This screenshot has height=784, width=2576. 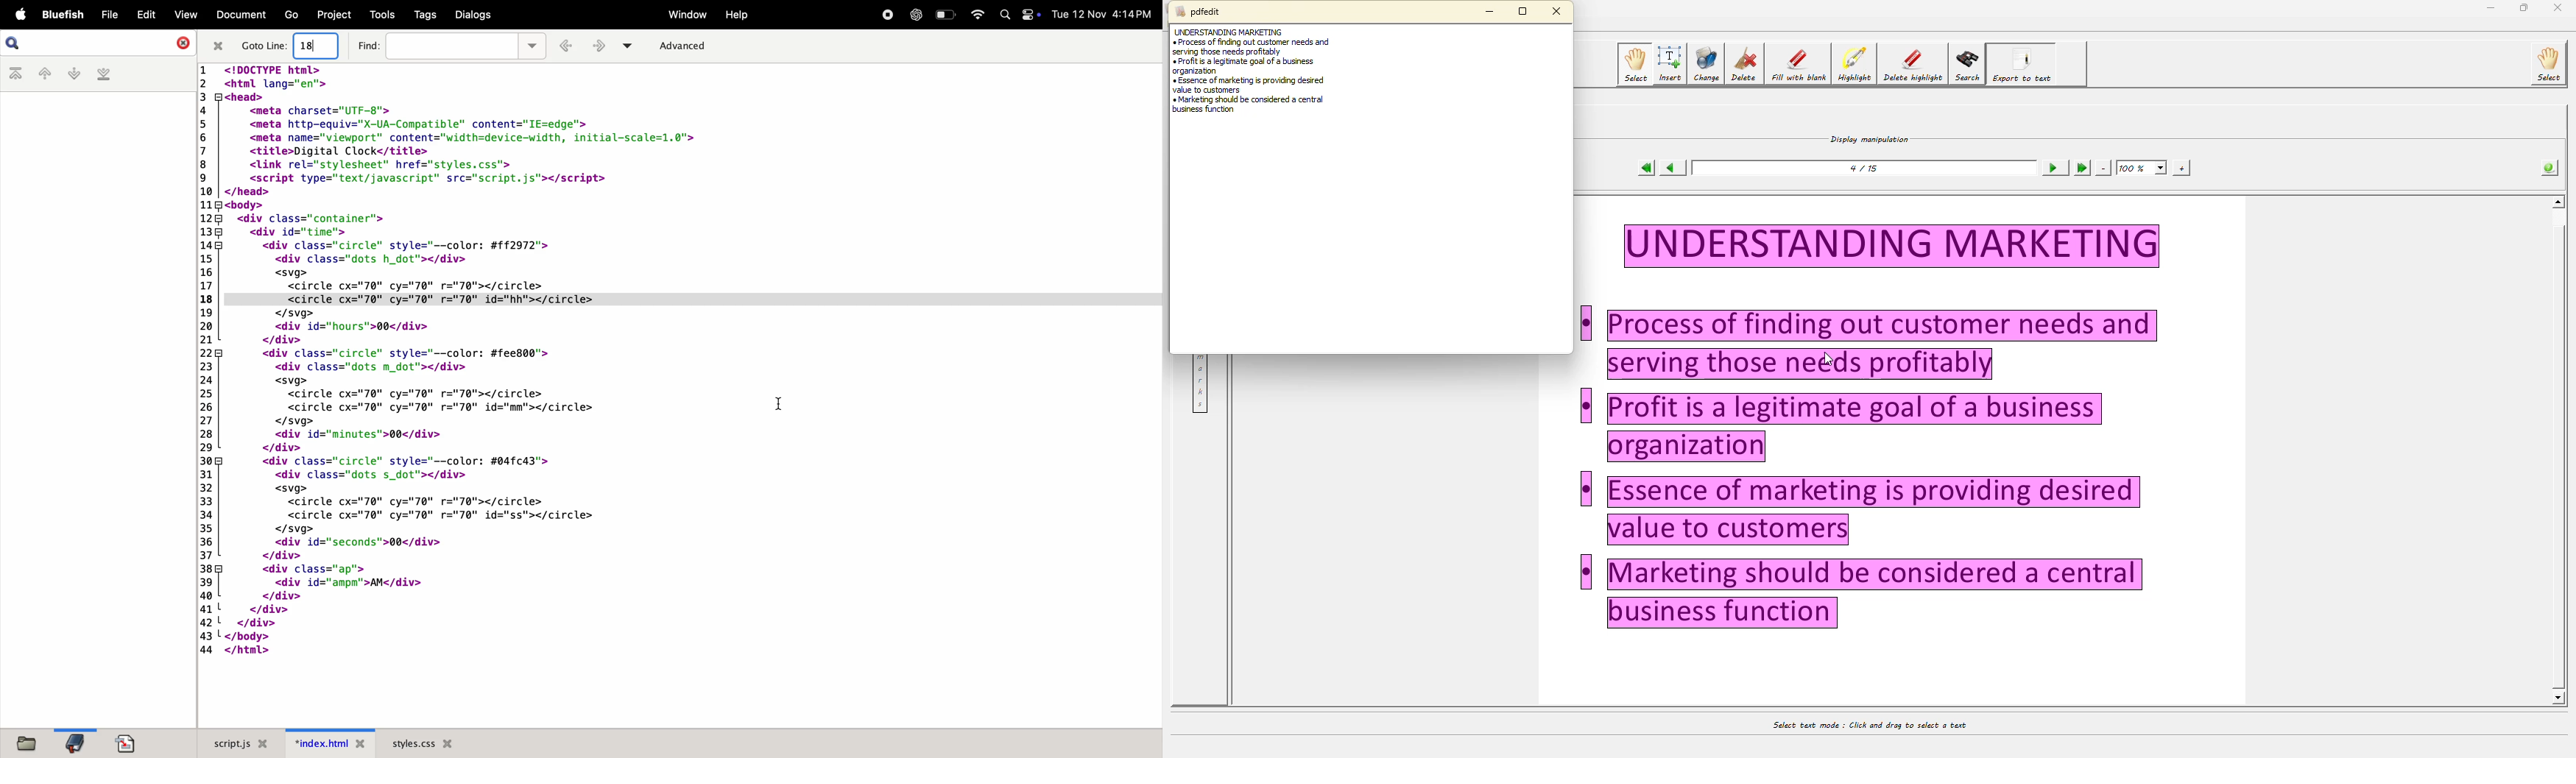 I want to click on zoom out, so click(x=2103, y=168).